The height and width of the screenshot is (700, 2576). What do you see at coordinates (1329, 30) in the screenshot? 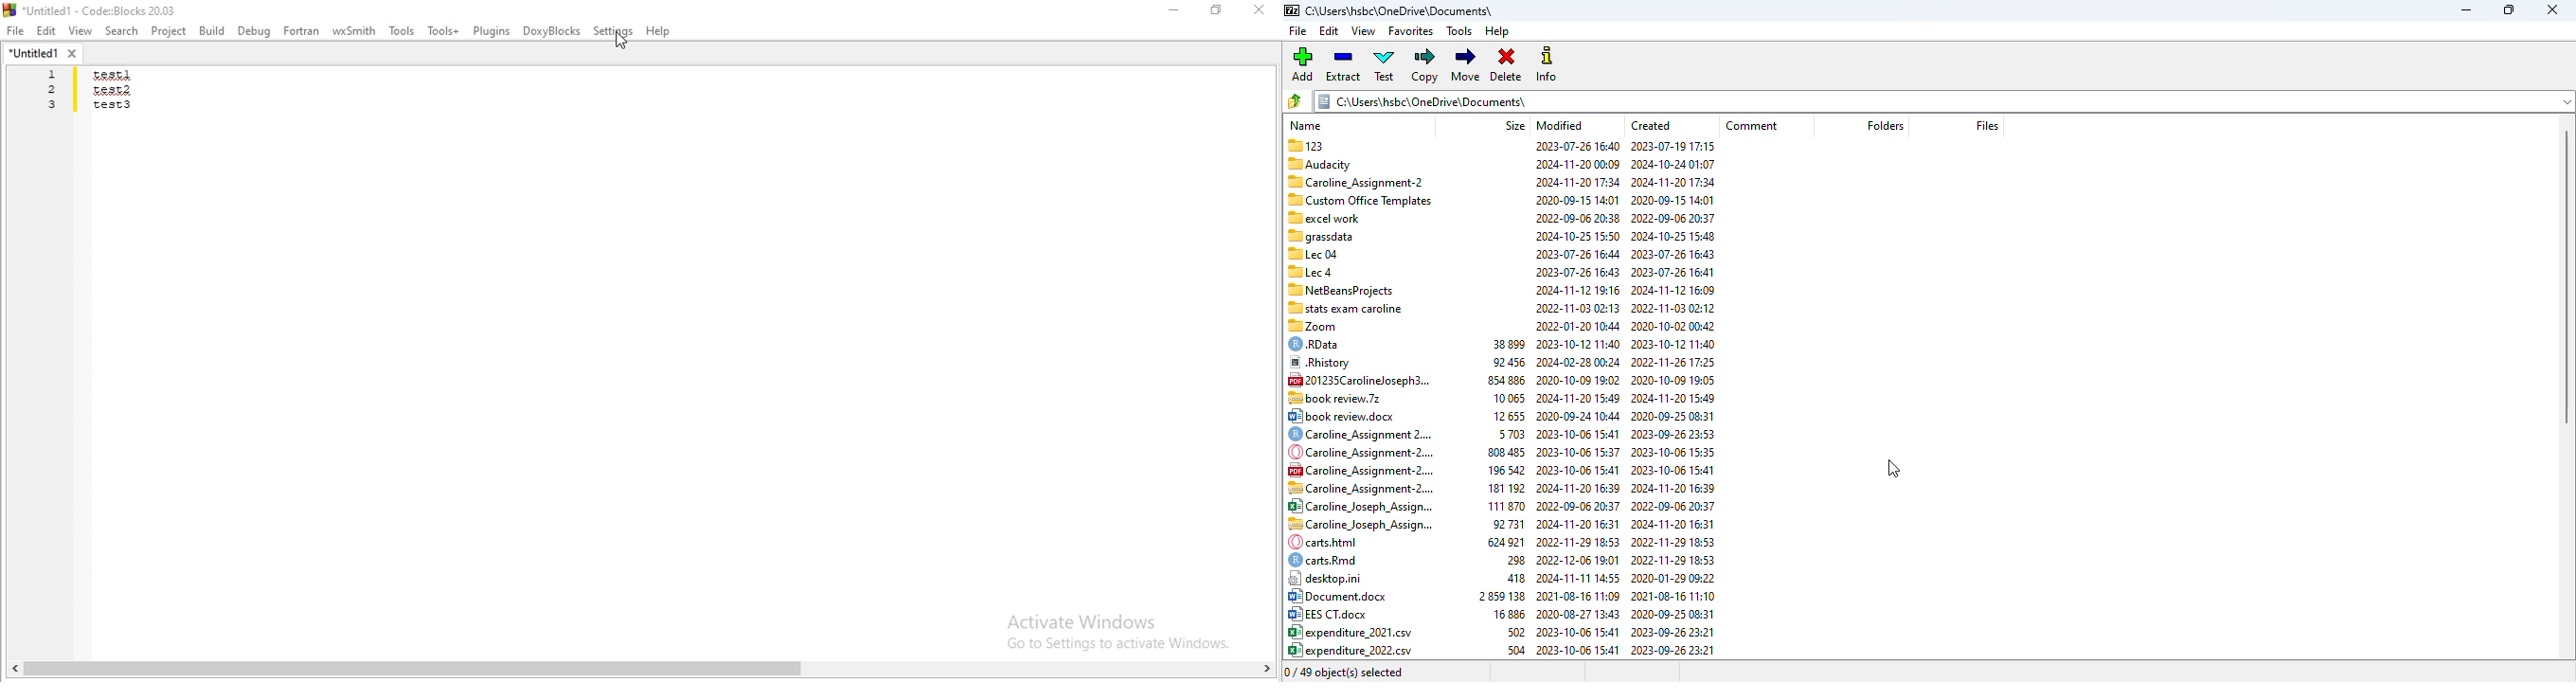
I see `edit` at bounding box center [1329, 30].